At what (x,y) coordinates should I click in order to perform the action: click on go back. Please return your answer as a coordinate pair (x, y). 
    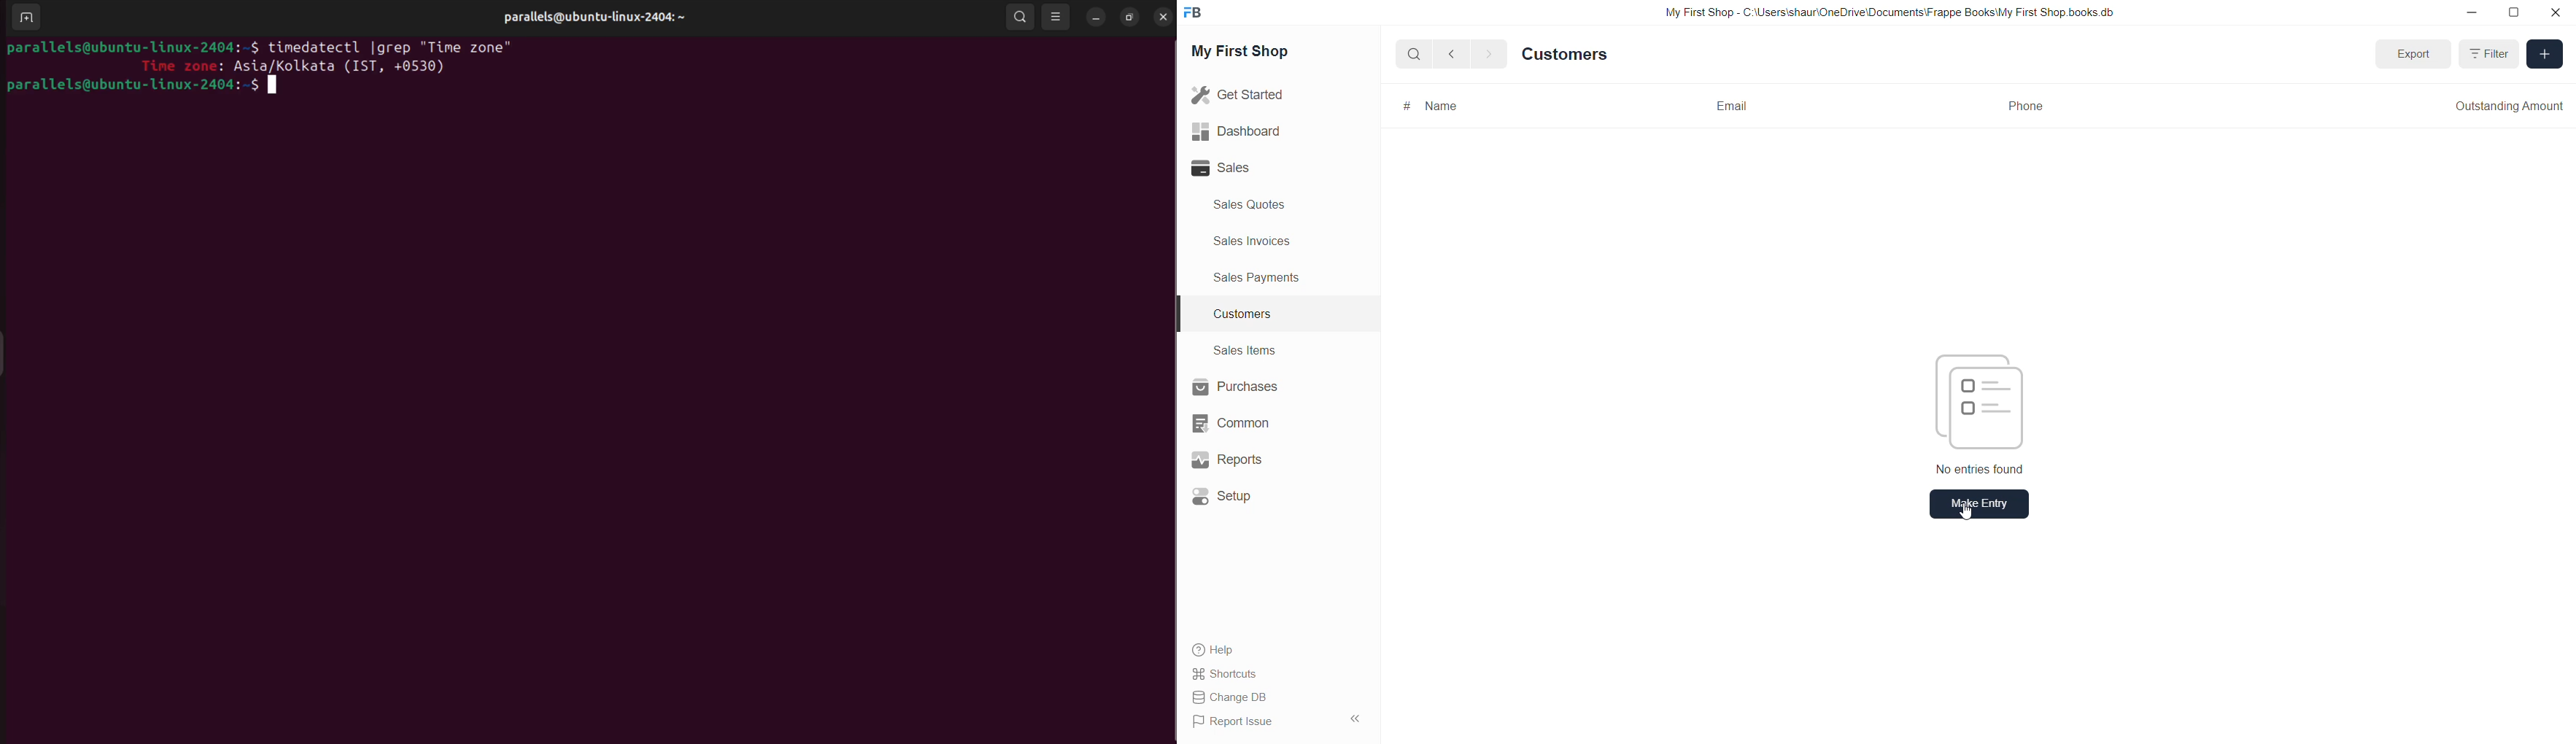
    Looking at the image, I should click on (1453, 55).